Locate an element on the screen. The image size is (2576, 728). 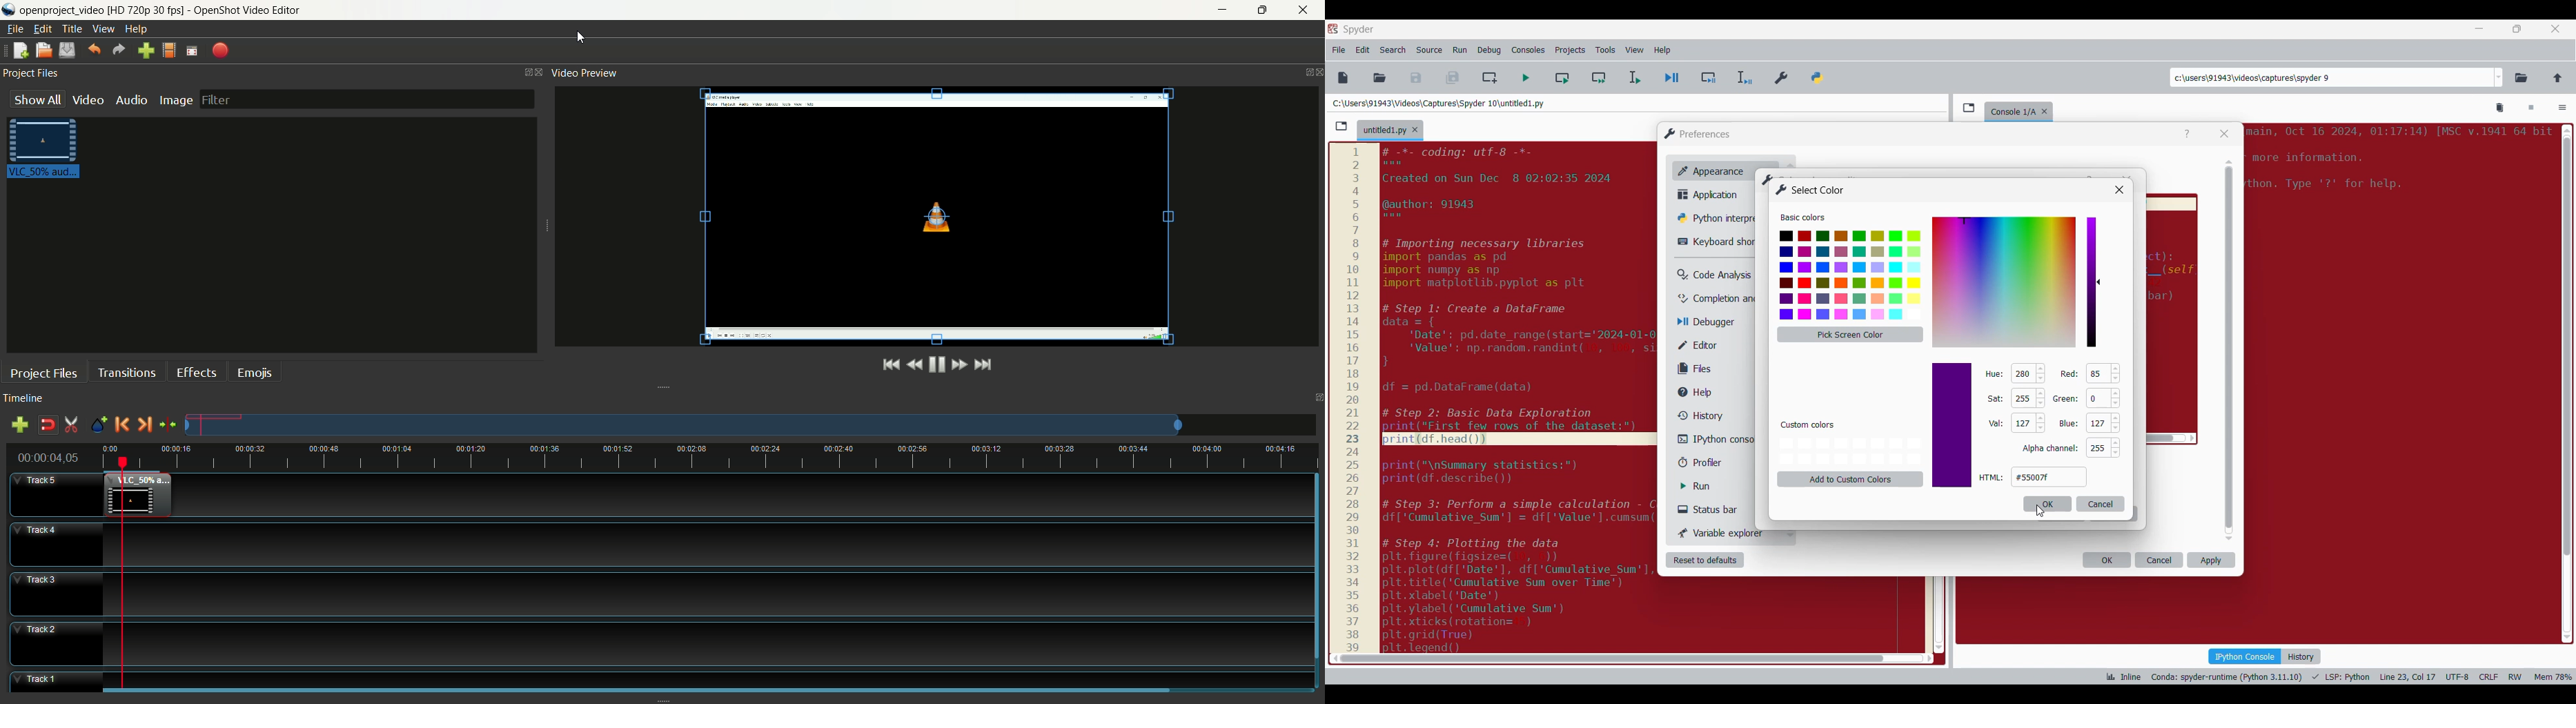
blue is located at coordinates (2067, 424).